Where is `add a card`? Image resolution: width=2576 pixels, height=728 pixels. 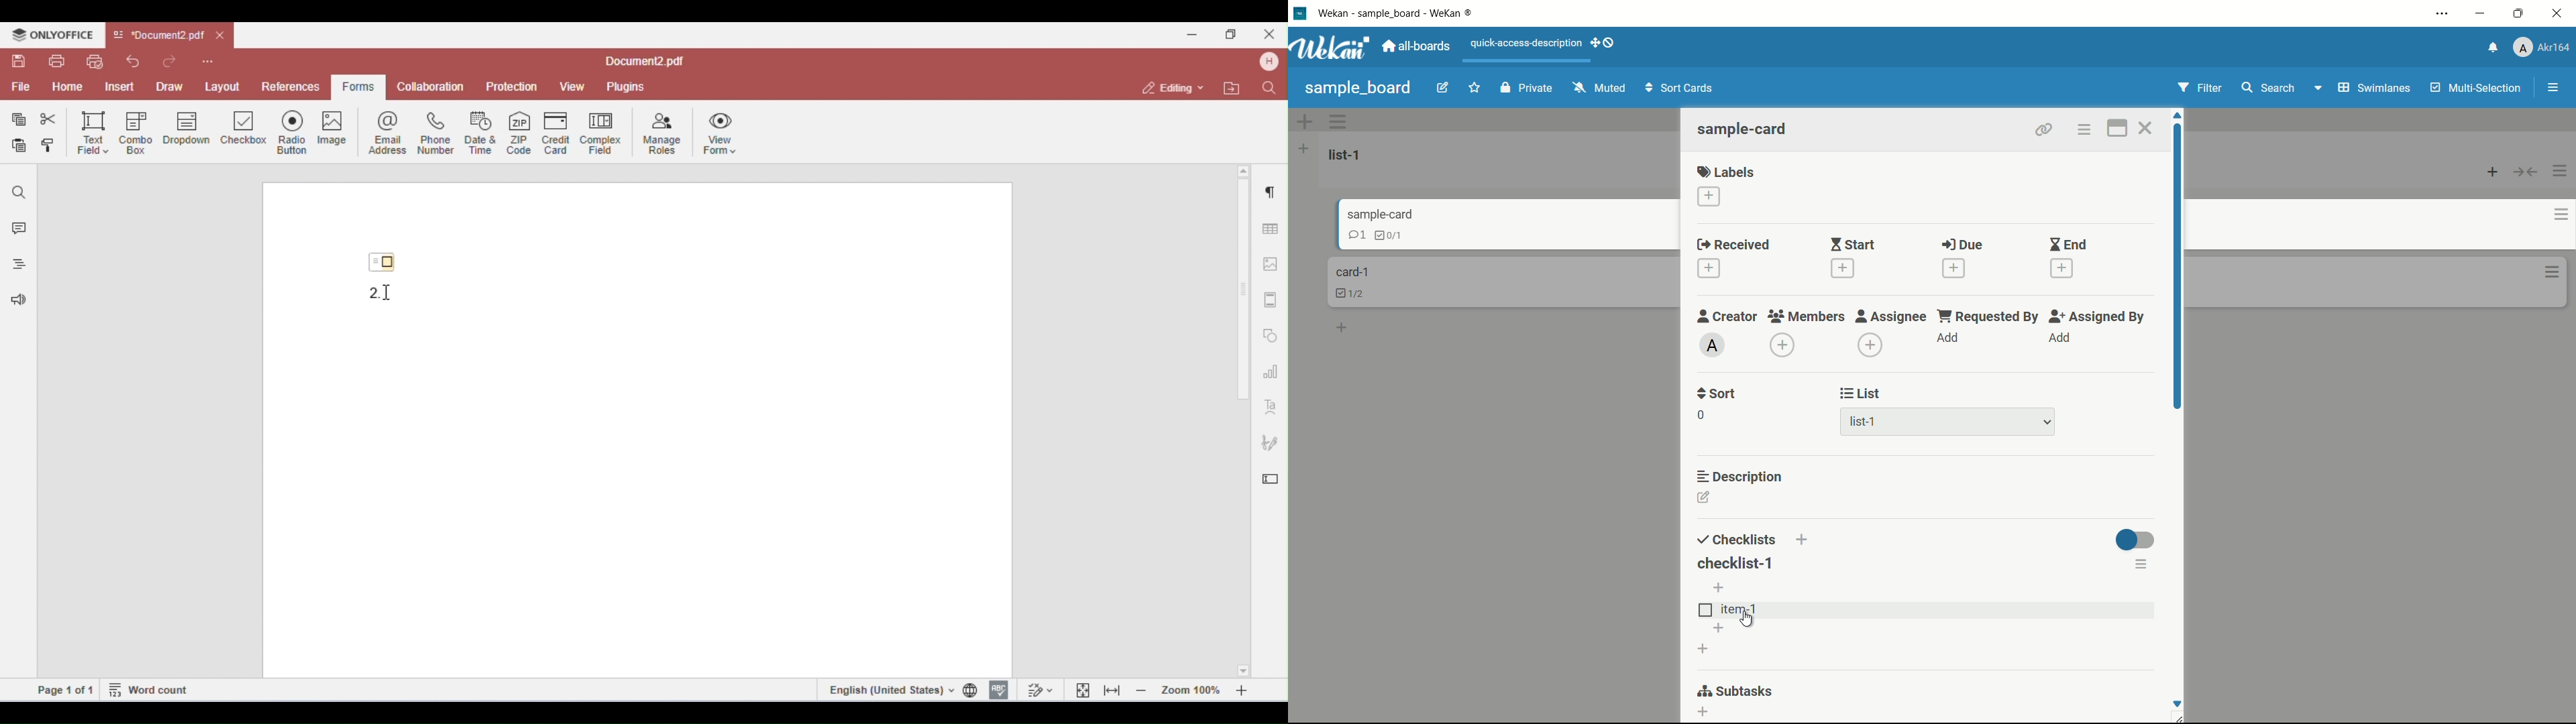 add a card is located at coordinates (1343, 329).